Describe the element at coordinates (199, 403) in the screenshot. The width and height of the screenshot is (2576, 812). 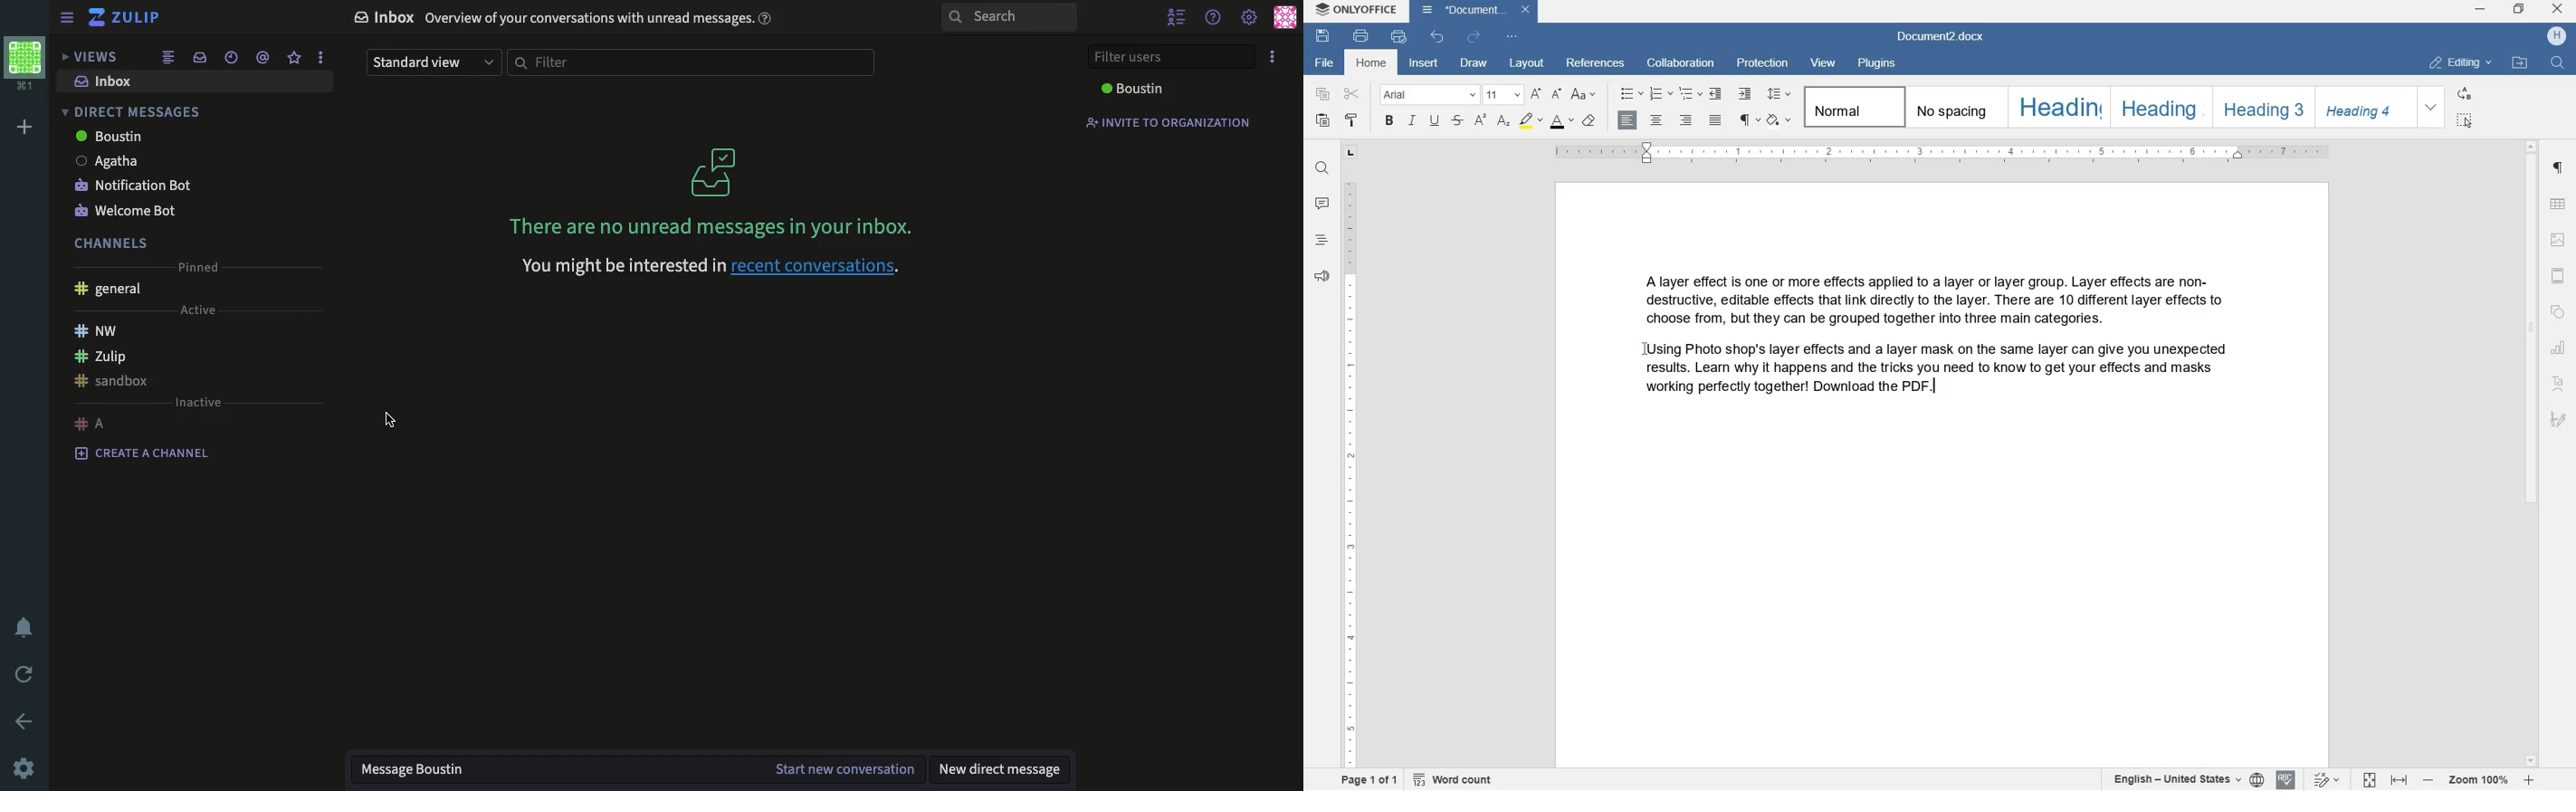
I see `inactive` at that location.